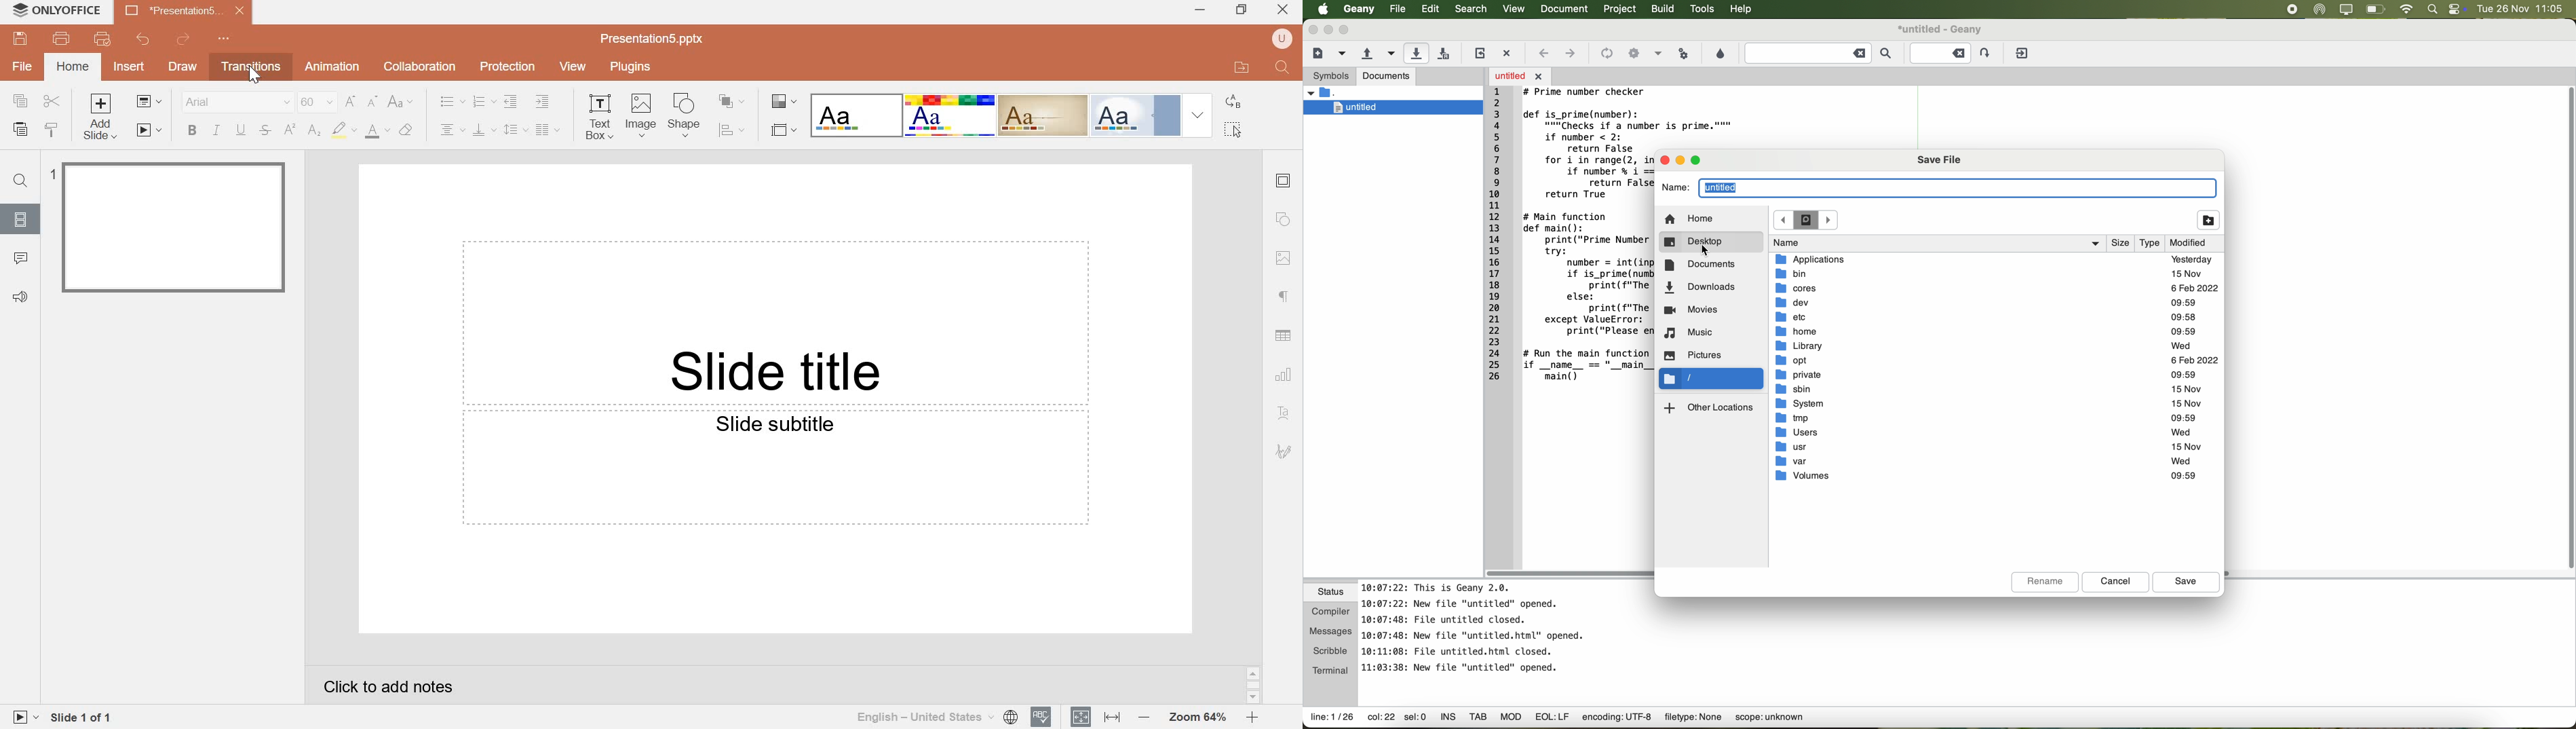  I want to click on customize quick access toolbar, so click(227, 38).